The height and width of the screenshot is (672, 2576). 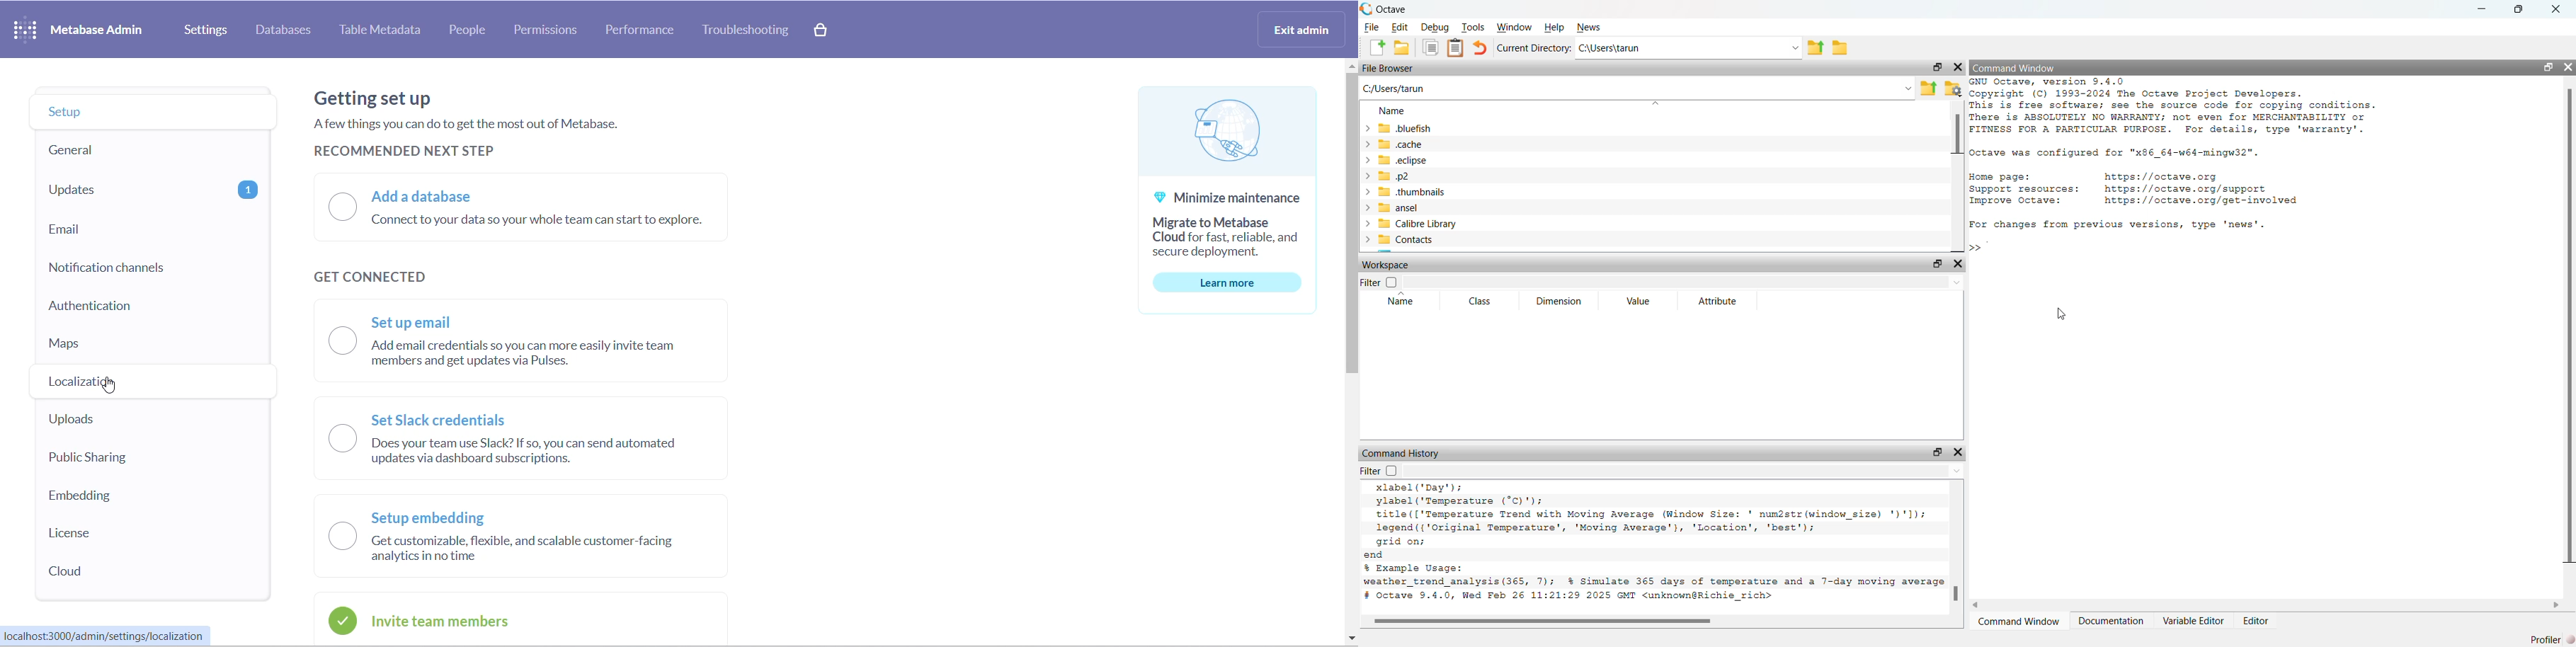 I want to click on Editor, so click(x=2257, y=620).